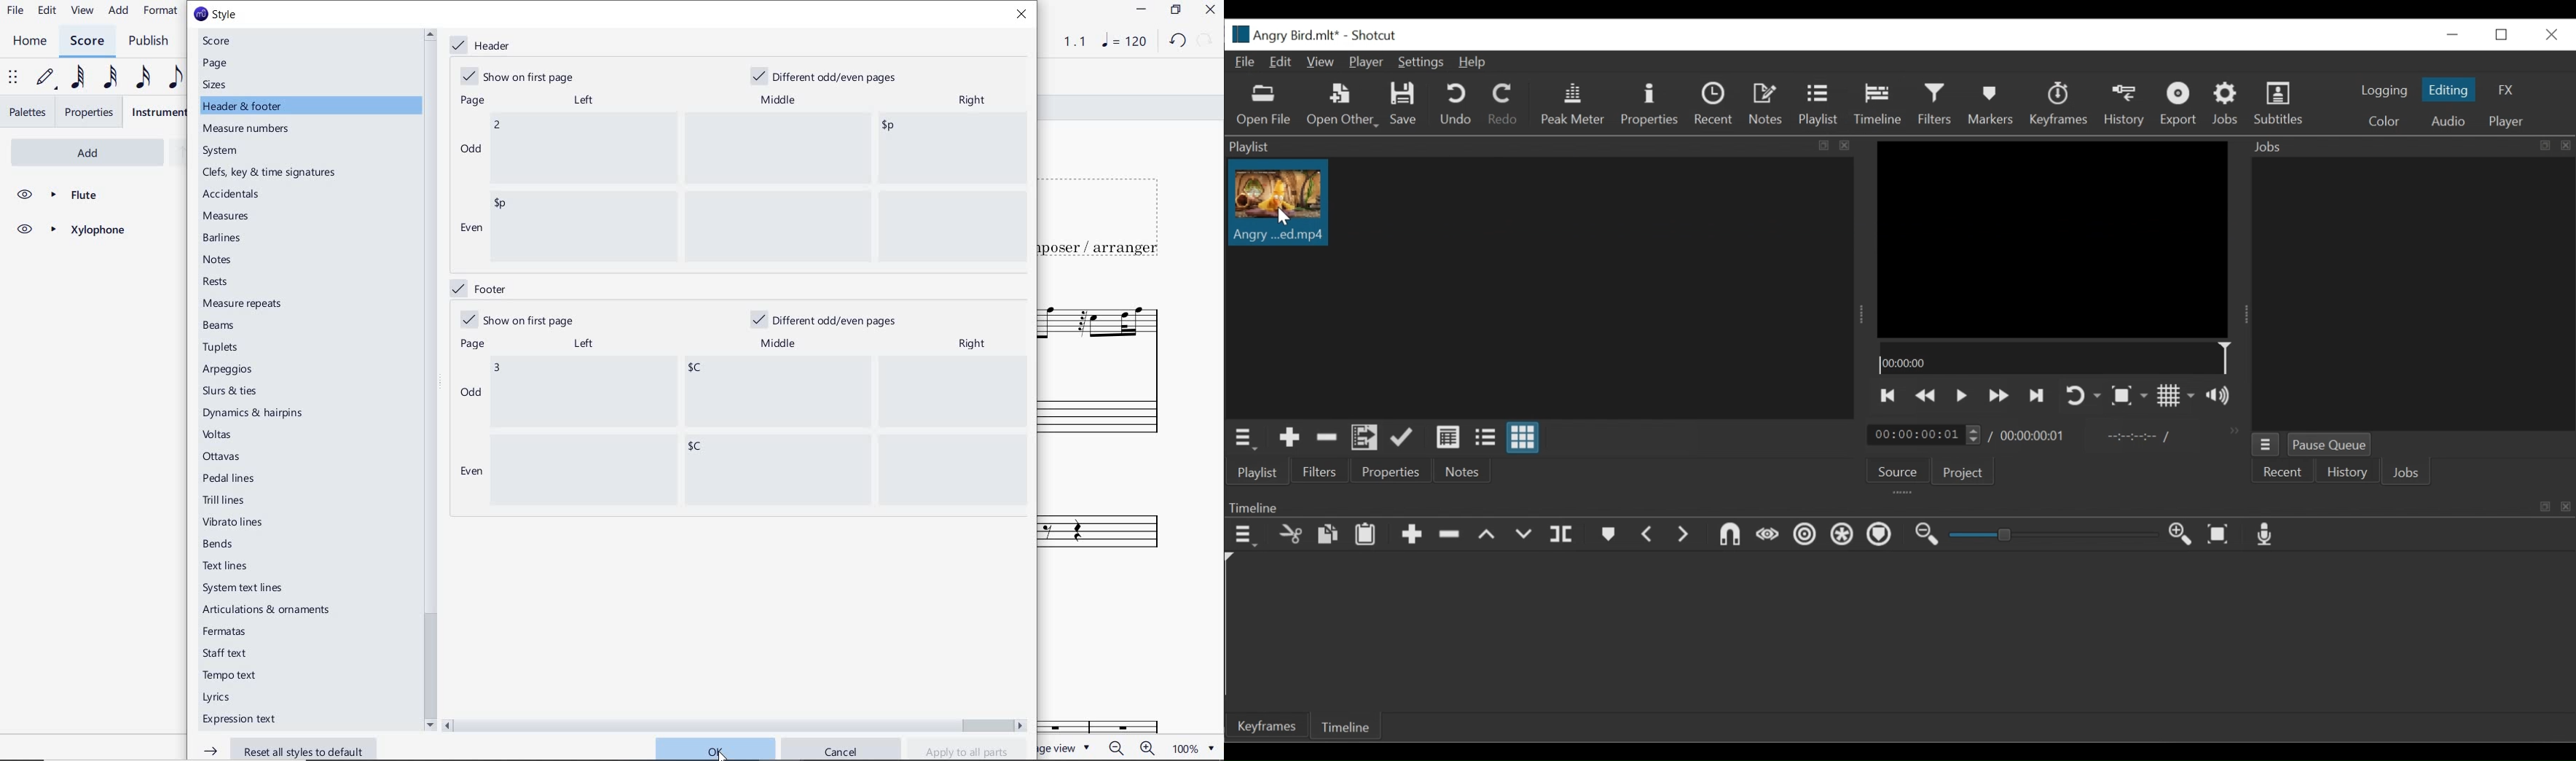 This screenshot has height=784, width=2576. Describe the element at coordinates (1420, 62) in the screenshot. I see `Settings` at that location.